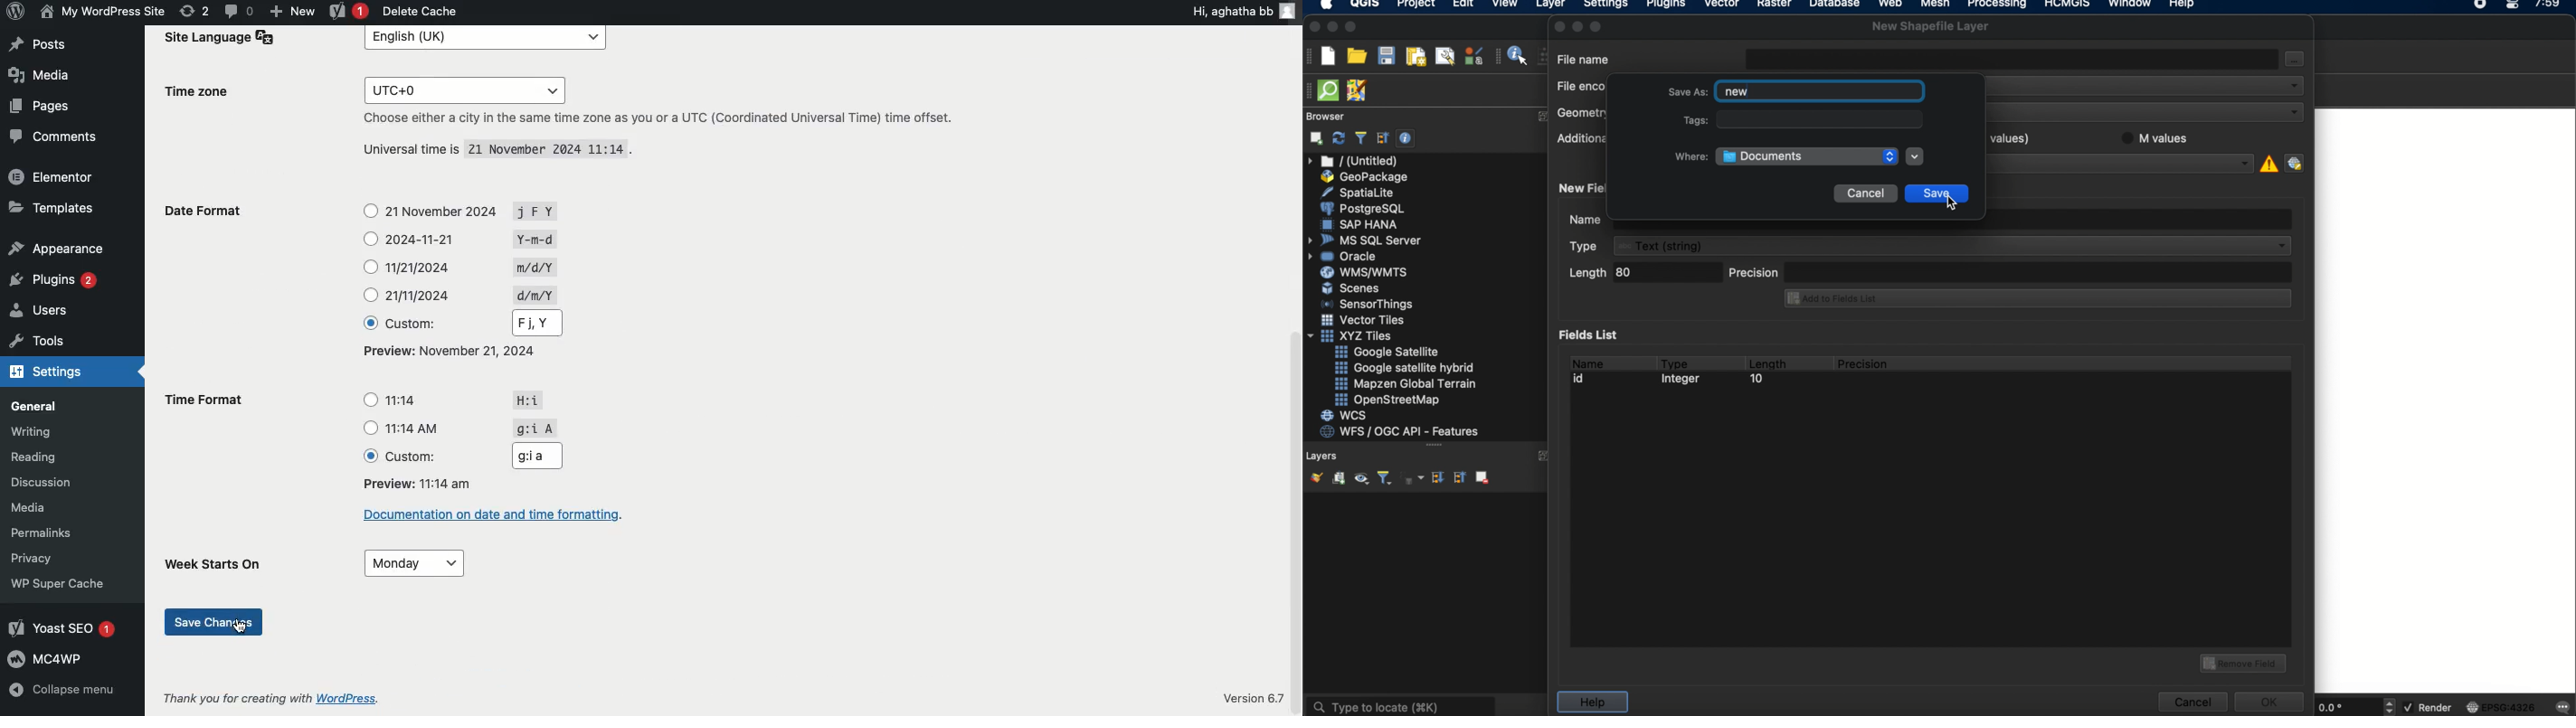 The height and width of the screenshot is (728, 2576). I want to click on Time zone, so click(205, 92).